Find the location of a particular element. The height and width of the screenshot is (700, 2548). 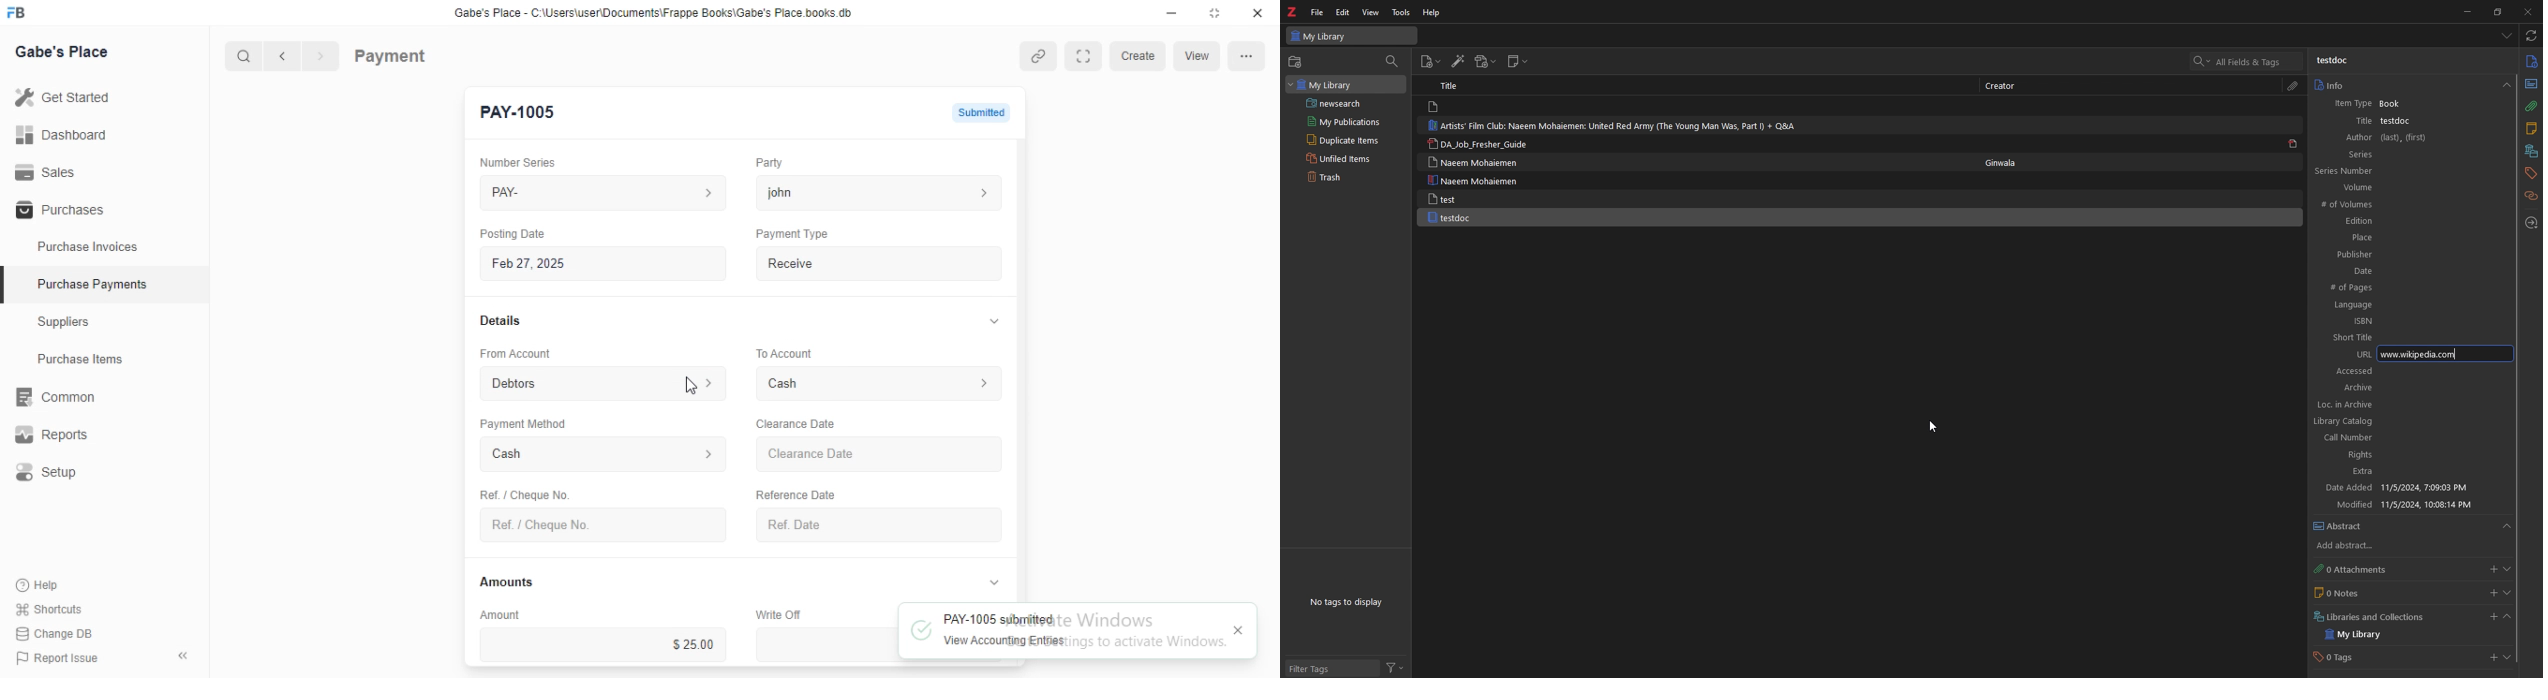

resize is located at coordinates (1213, 13).